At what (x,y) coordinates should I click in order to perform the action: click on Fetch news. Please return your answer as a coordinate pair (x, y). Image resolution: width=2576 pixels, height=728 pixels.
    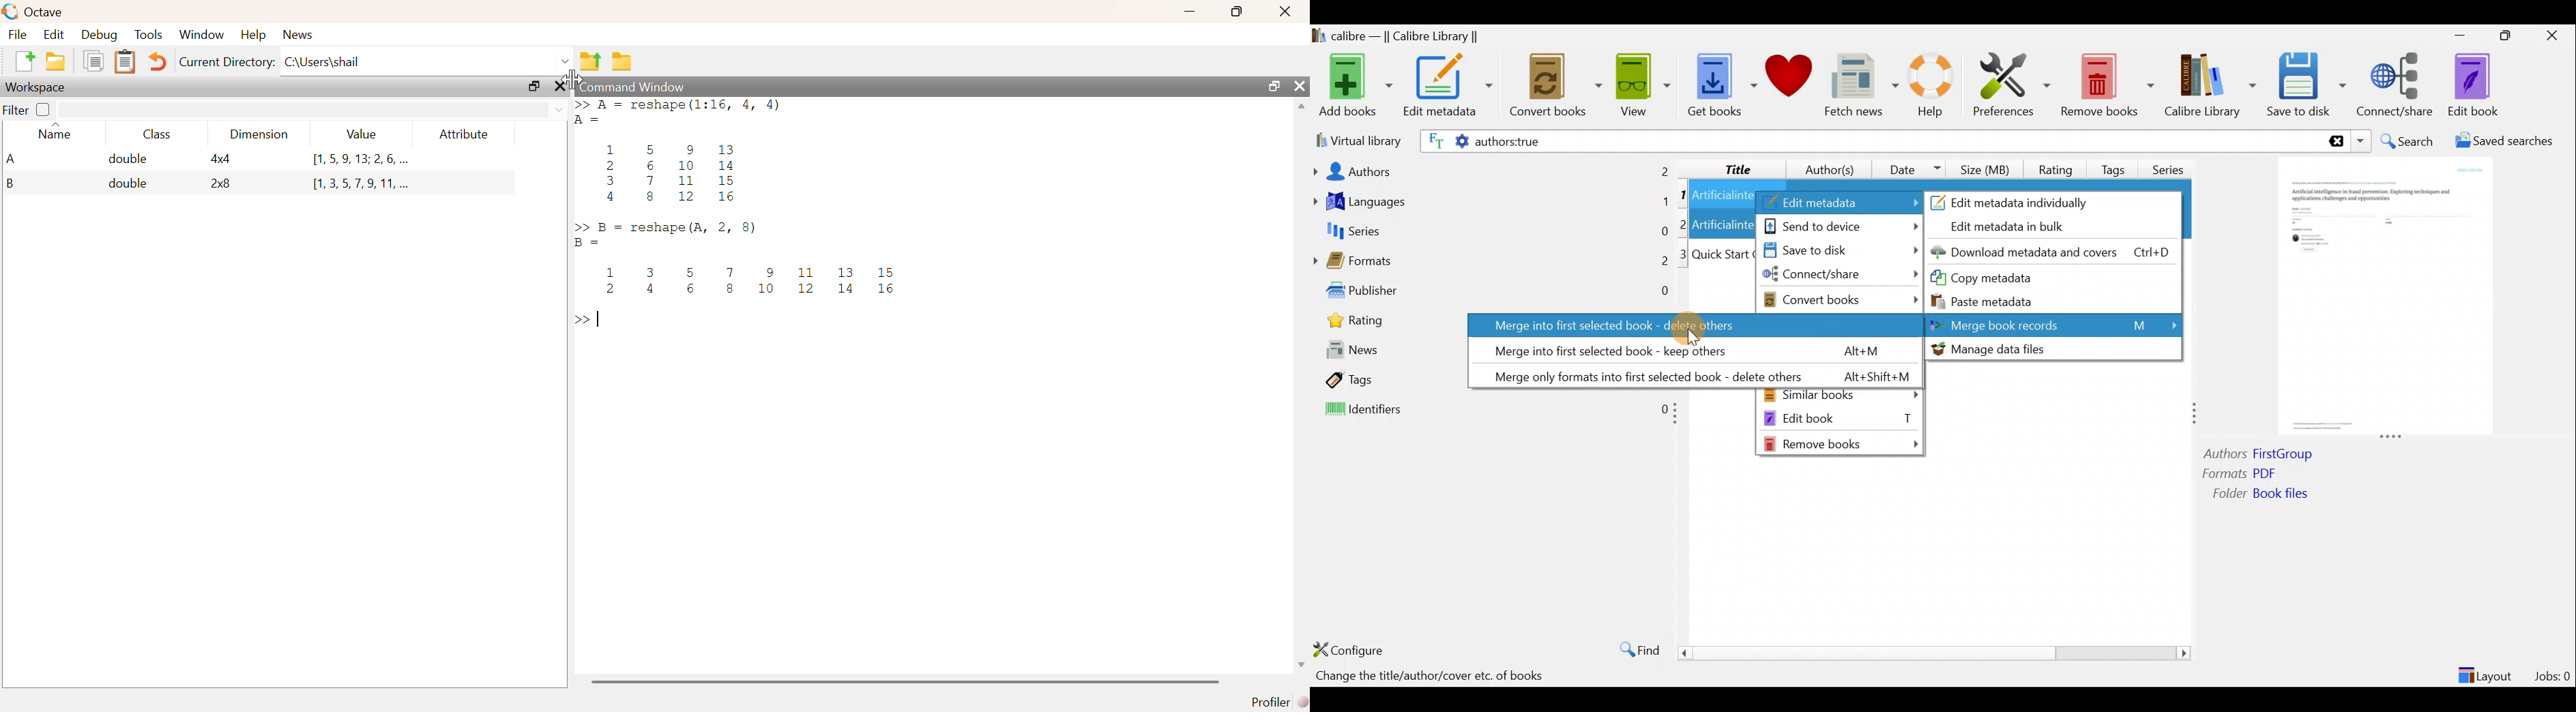
    Looking at the image, I should click on (1859, 88).